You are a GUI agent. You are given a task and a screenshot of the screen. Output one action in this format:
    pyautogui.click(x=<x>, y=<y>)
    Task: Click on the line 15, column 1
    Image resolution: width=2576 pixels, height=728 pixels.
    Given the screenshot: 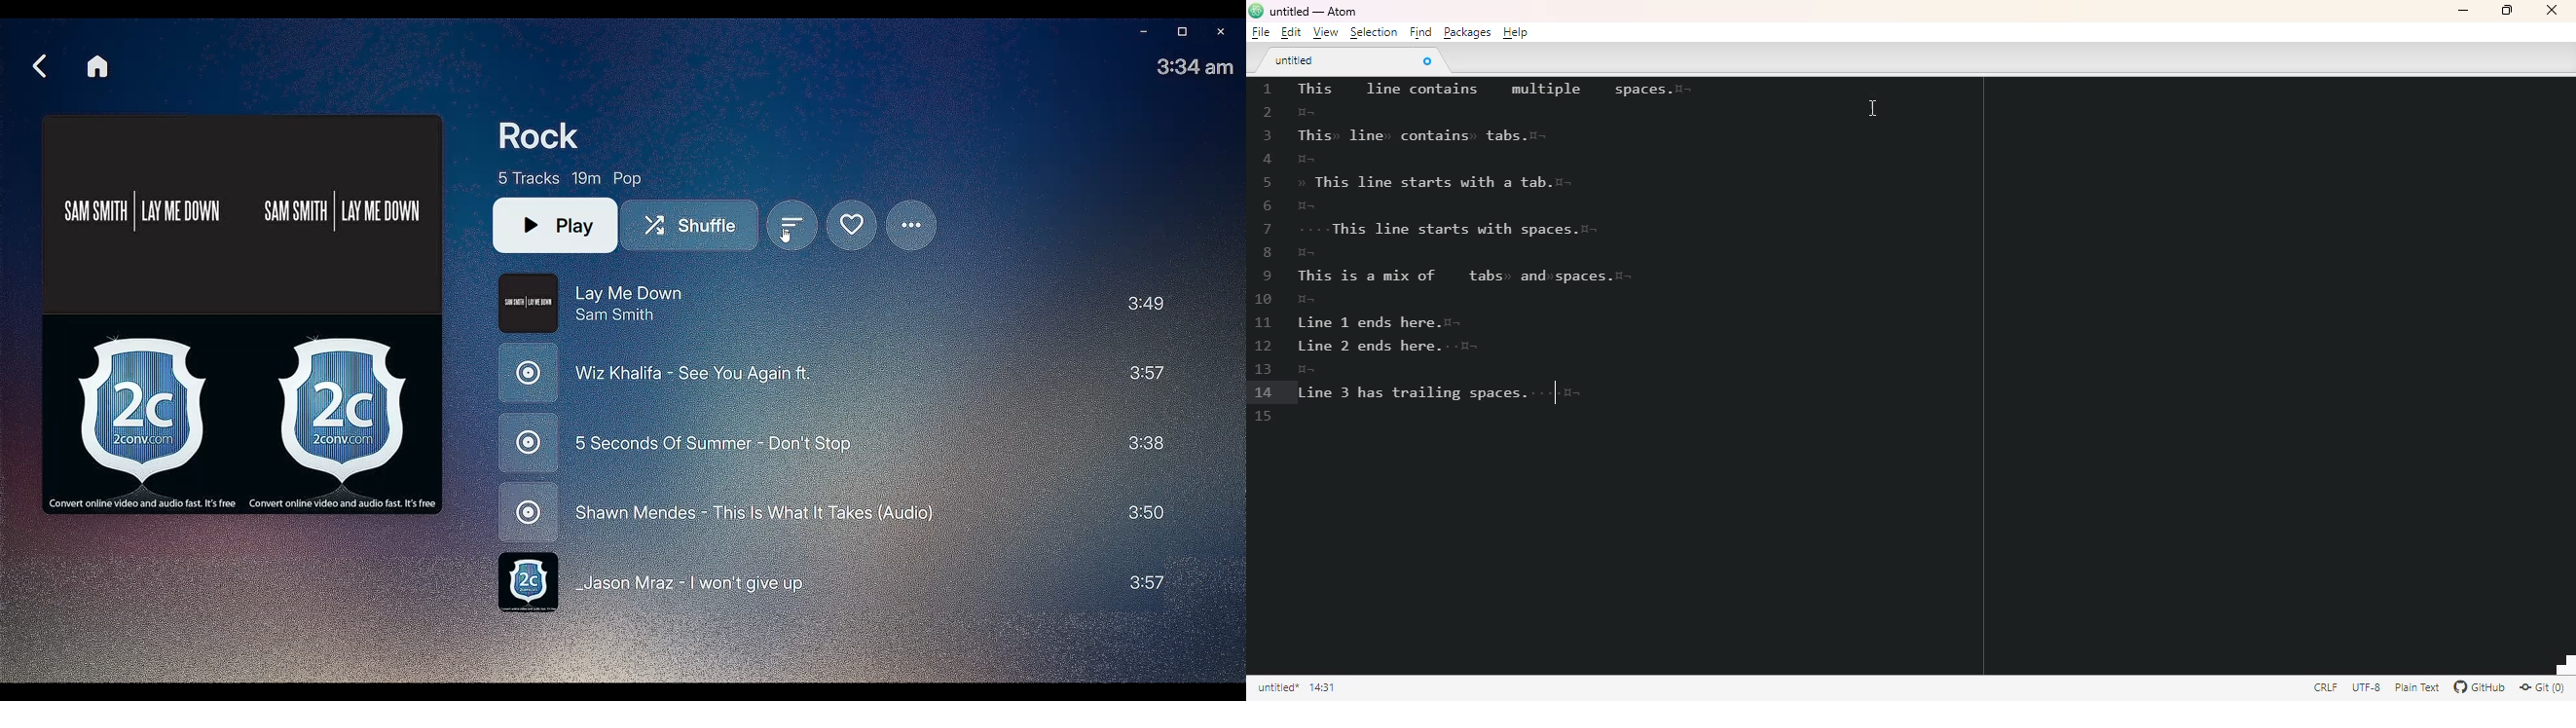 What is the action you would take?
    pyautogui.click(x=1320, y=686)
    